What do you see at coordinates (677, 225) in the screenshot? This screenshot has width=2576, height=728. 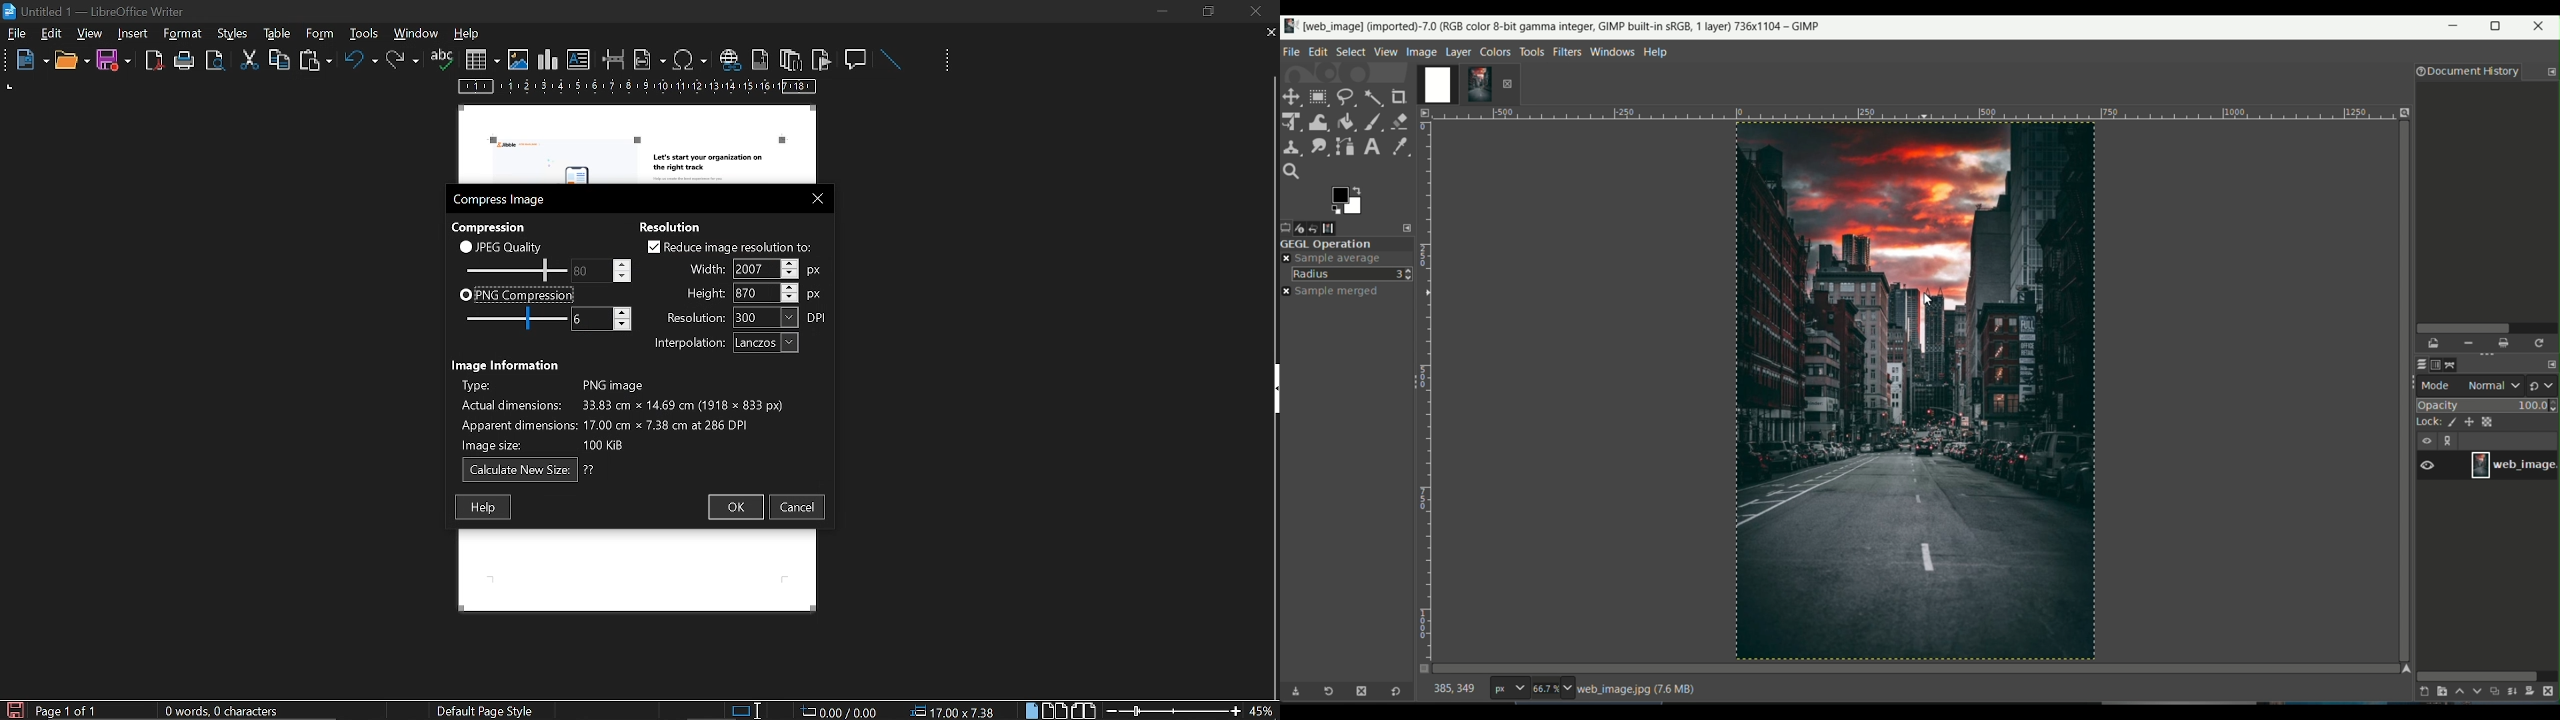 I see `Resolution` at bounding box center [677, 225].